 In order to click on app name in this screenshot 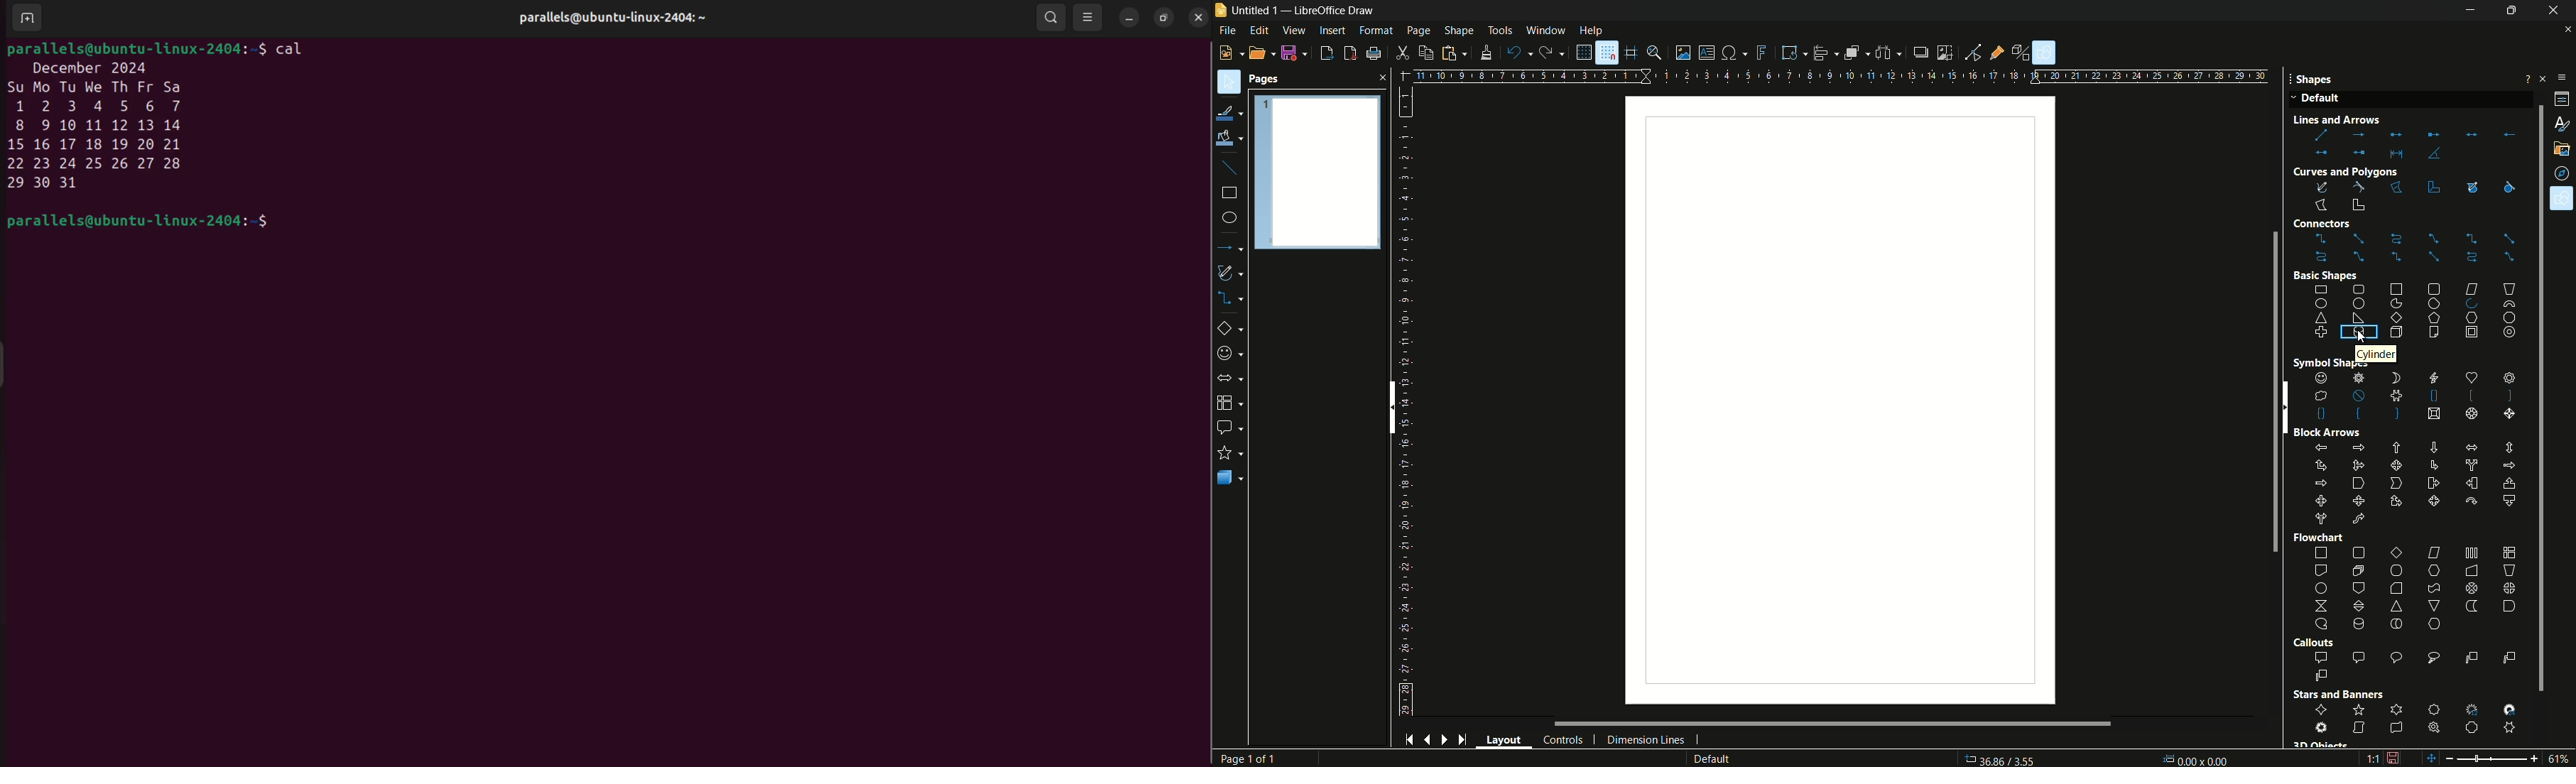, I will do `click(1333, 10)`.